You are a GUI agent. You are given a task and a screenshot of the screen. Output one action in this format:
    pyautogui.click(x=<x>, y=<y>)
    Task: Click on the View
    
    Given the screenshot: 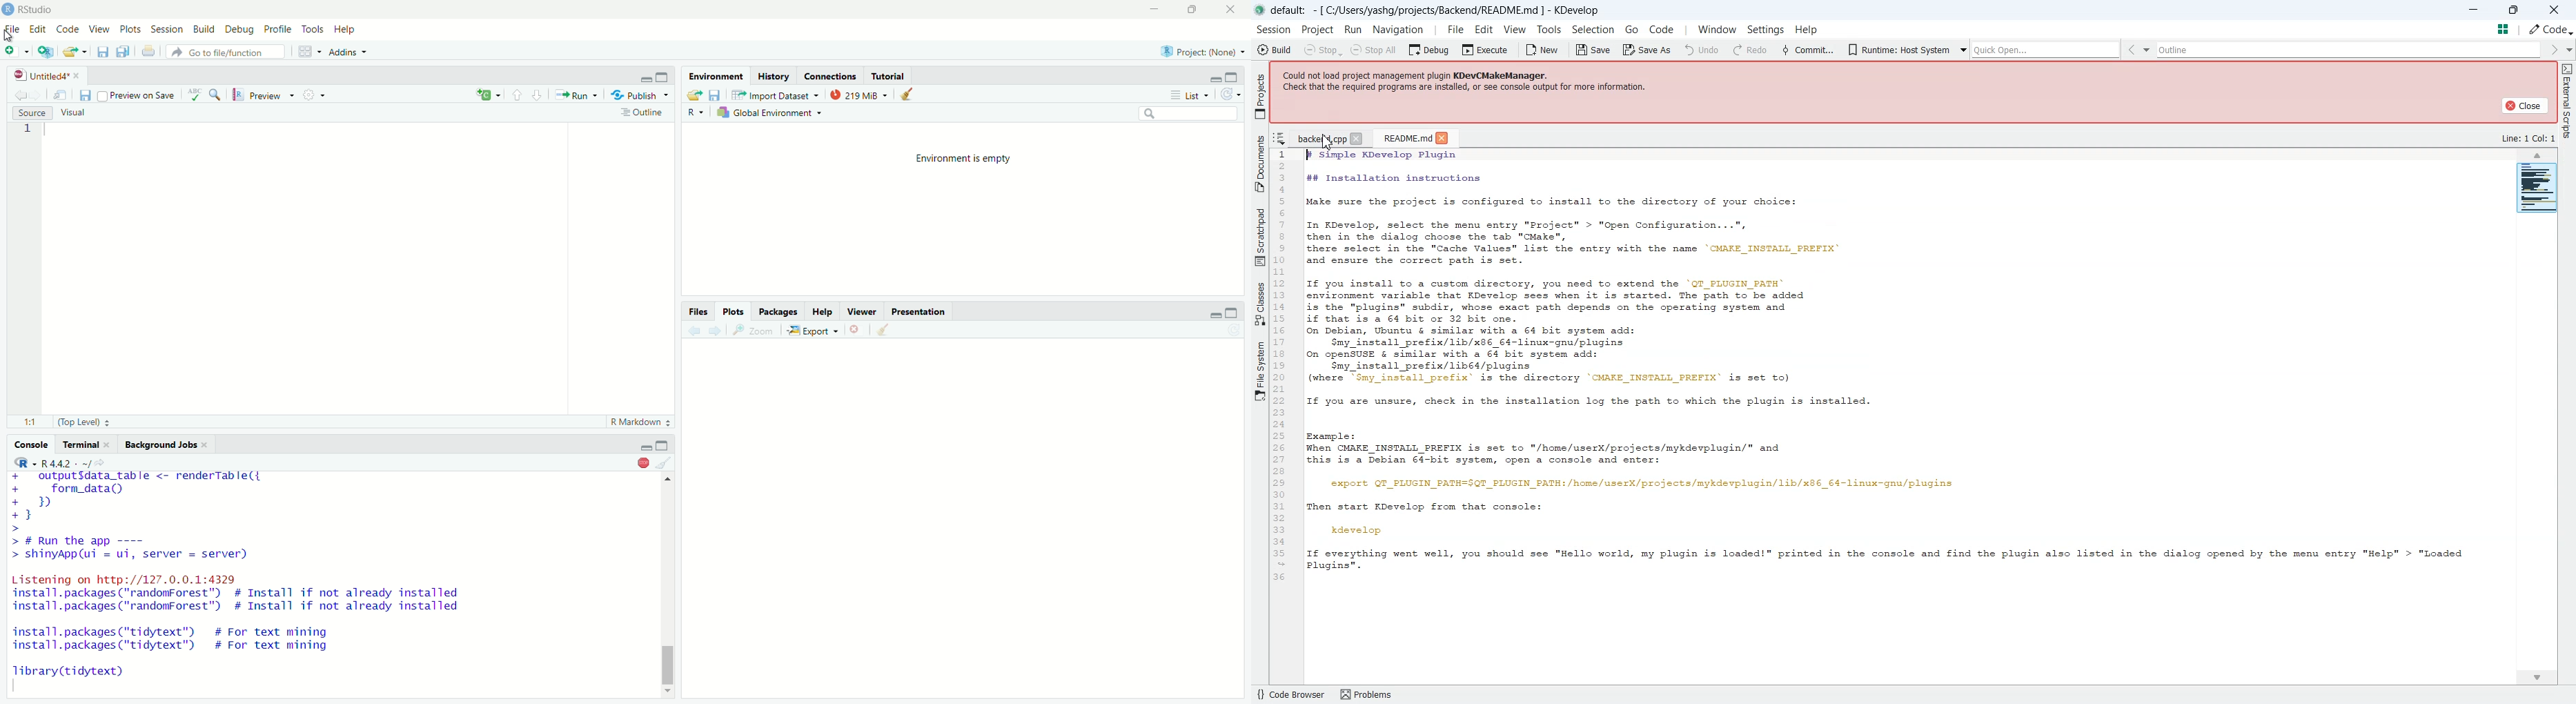 What is the action you would take?
    pyautogui.click(x=100, y=29)
    